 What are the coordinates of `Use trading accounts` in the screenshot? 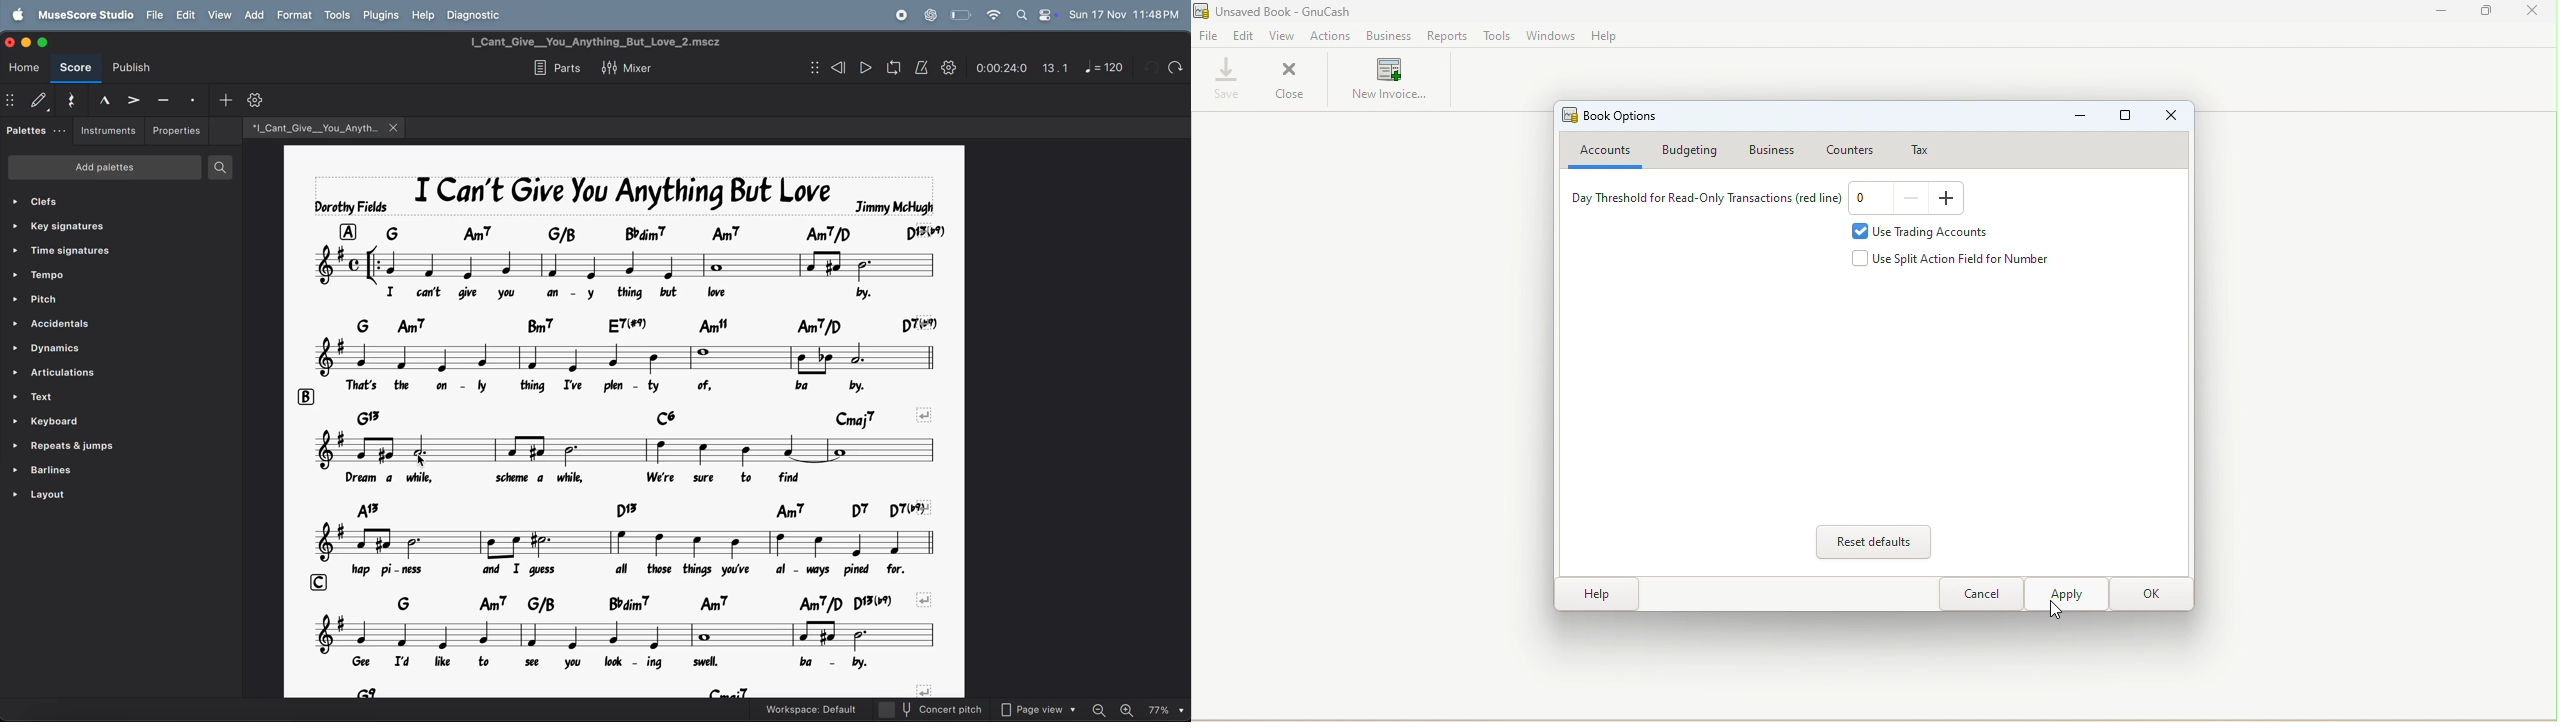 It's located at (1928, 232).